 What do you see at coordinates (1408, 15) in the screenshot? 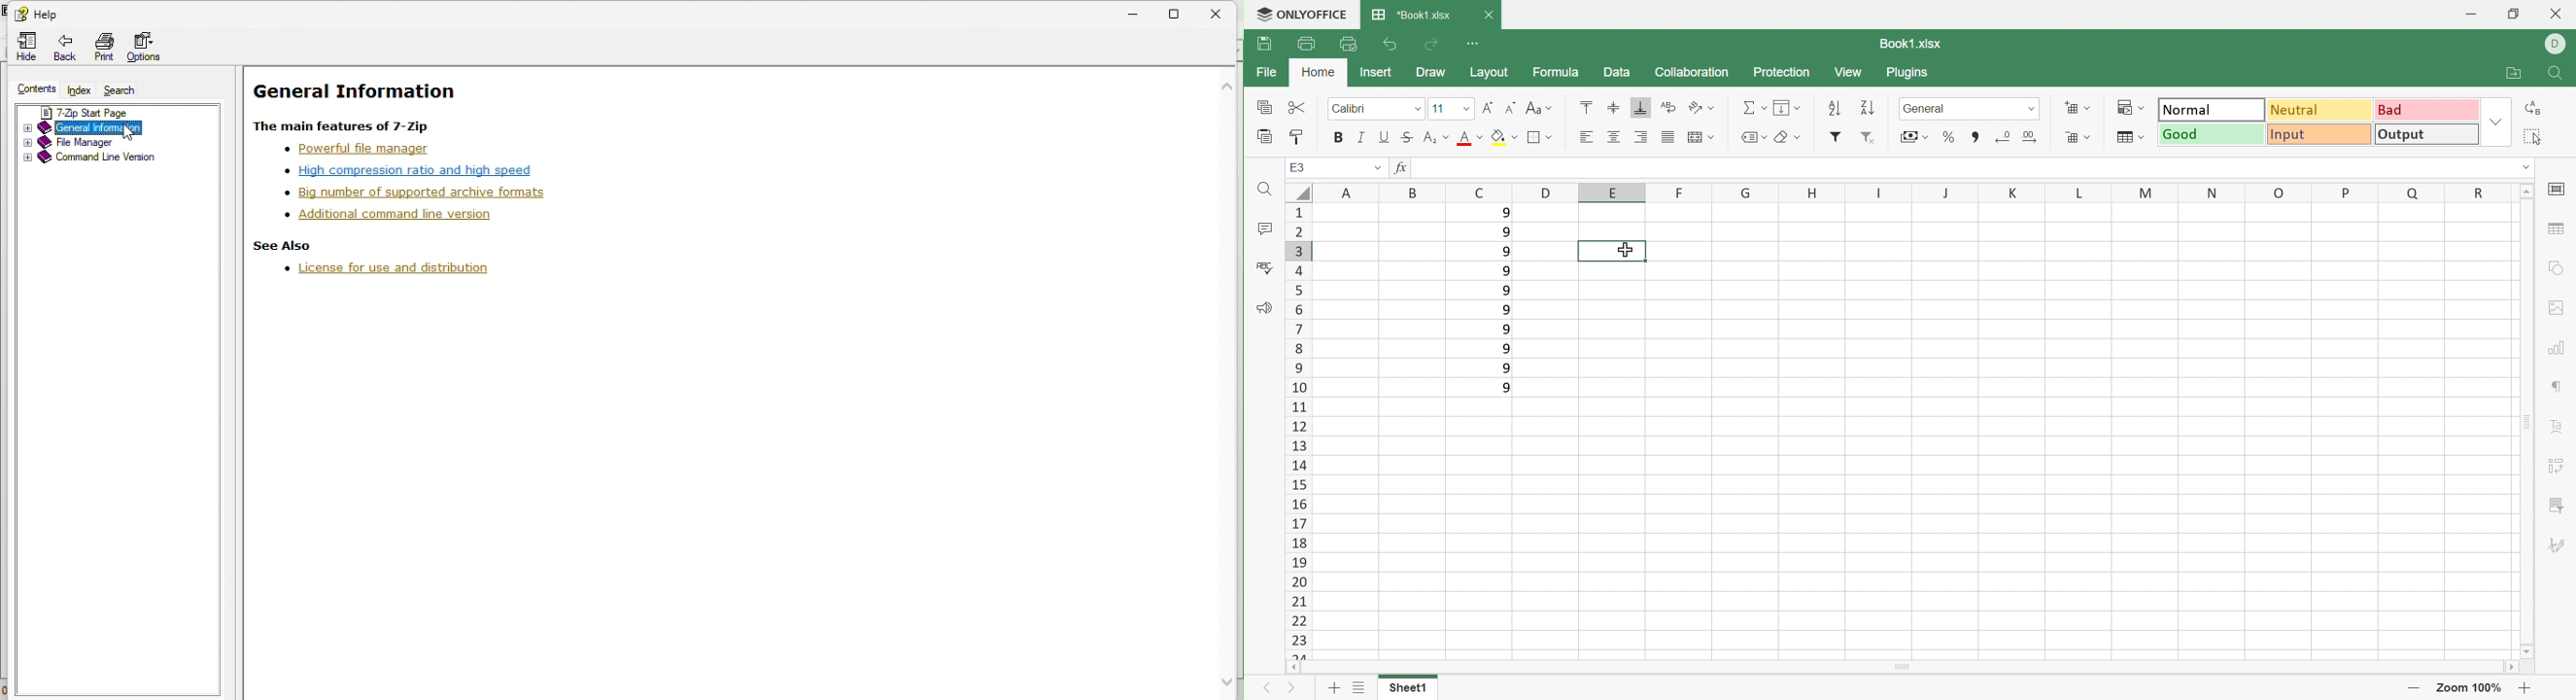
I see `*Book1.xlsx` at bounding box center [1408, 15].